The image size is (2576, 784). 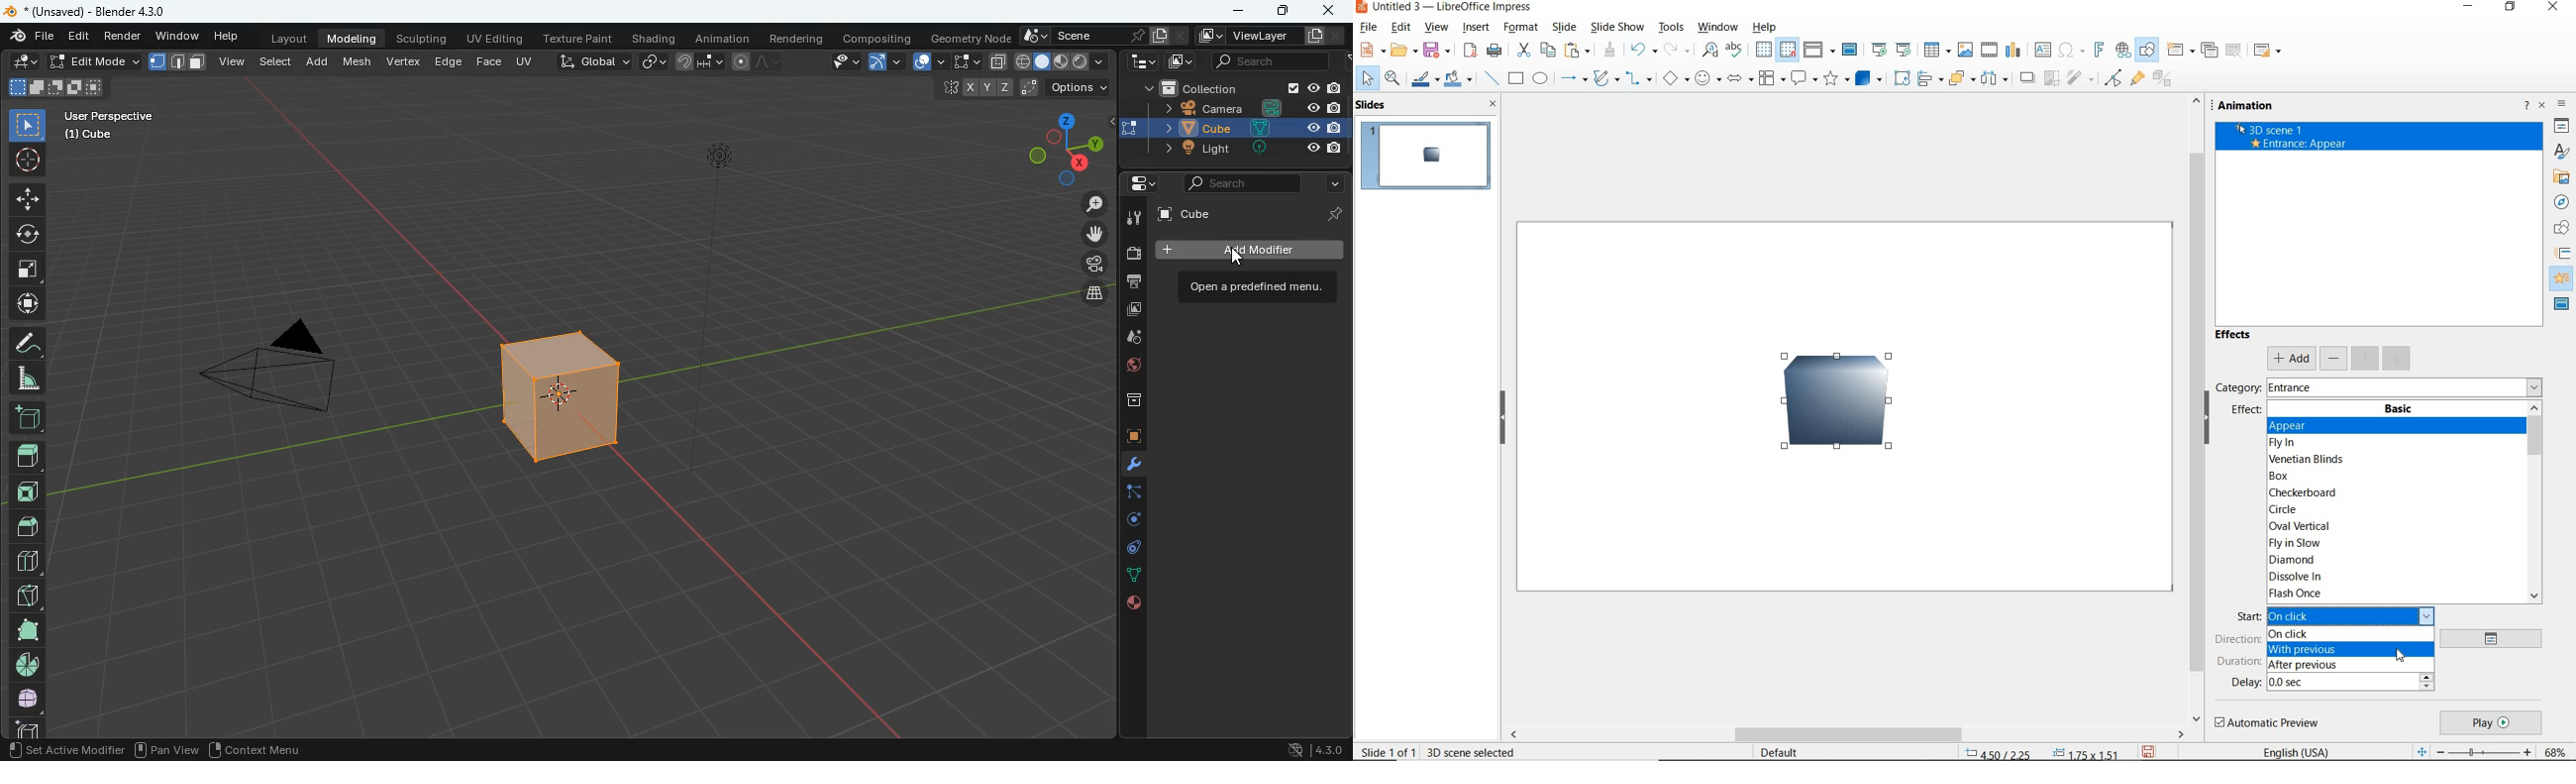 I want to click on add, so click(x=318, y=64).